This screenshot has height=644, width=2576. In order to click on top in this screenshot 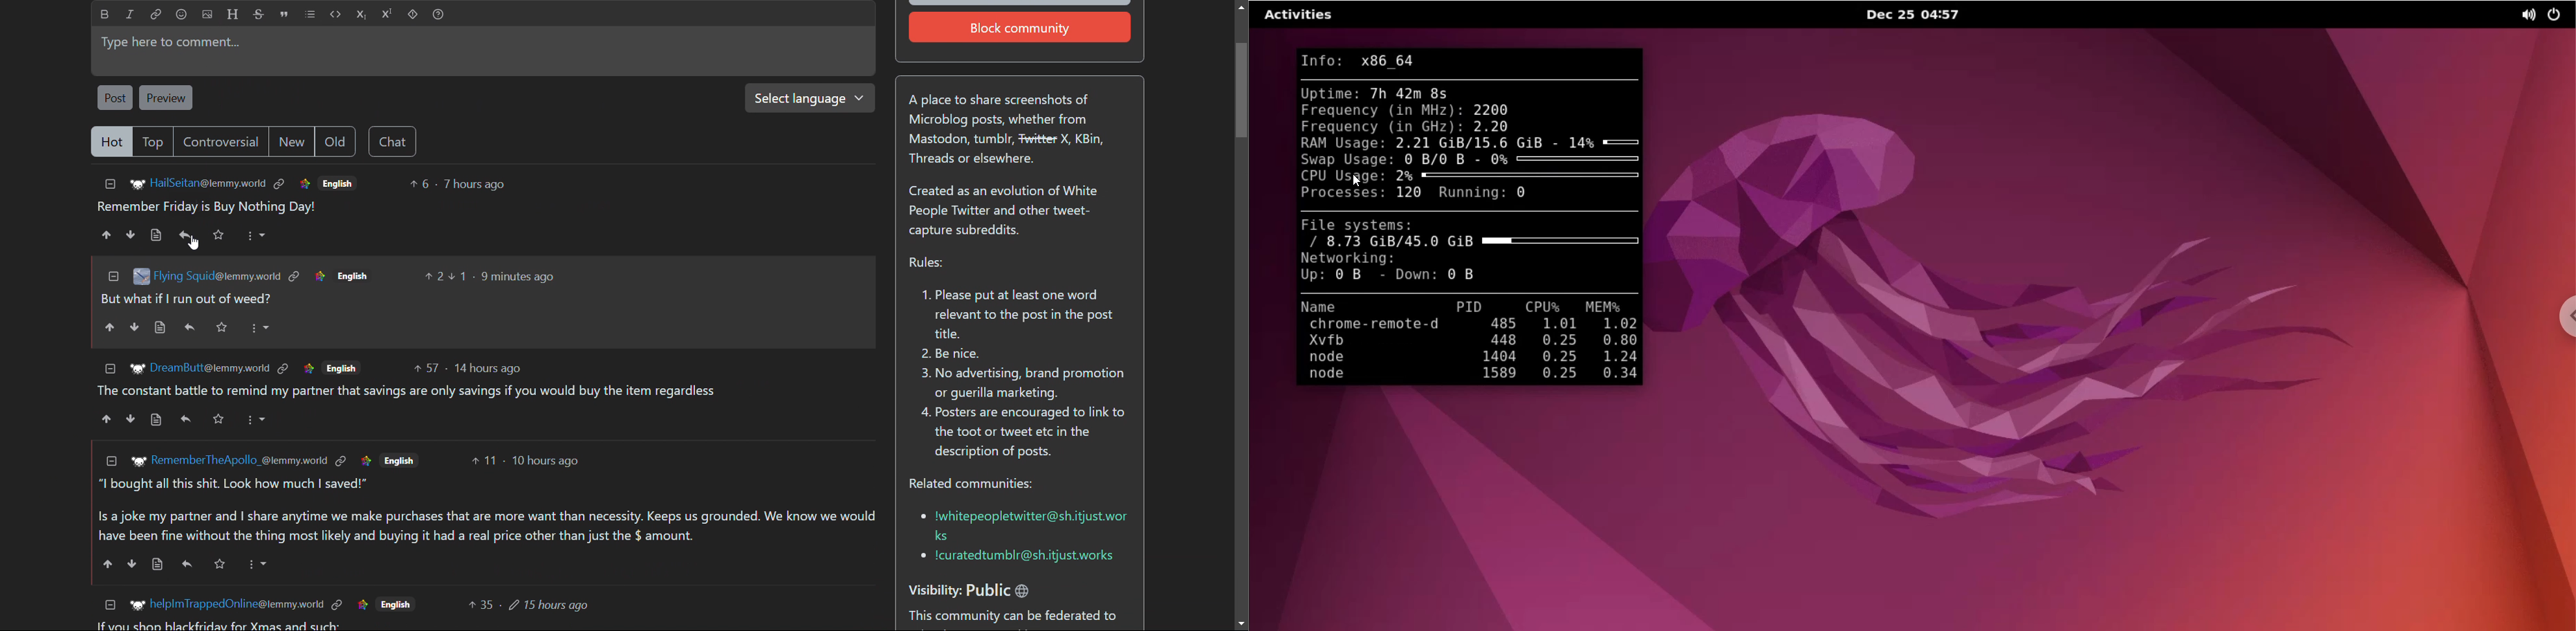, I will do `click(155, 142)`.